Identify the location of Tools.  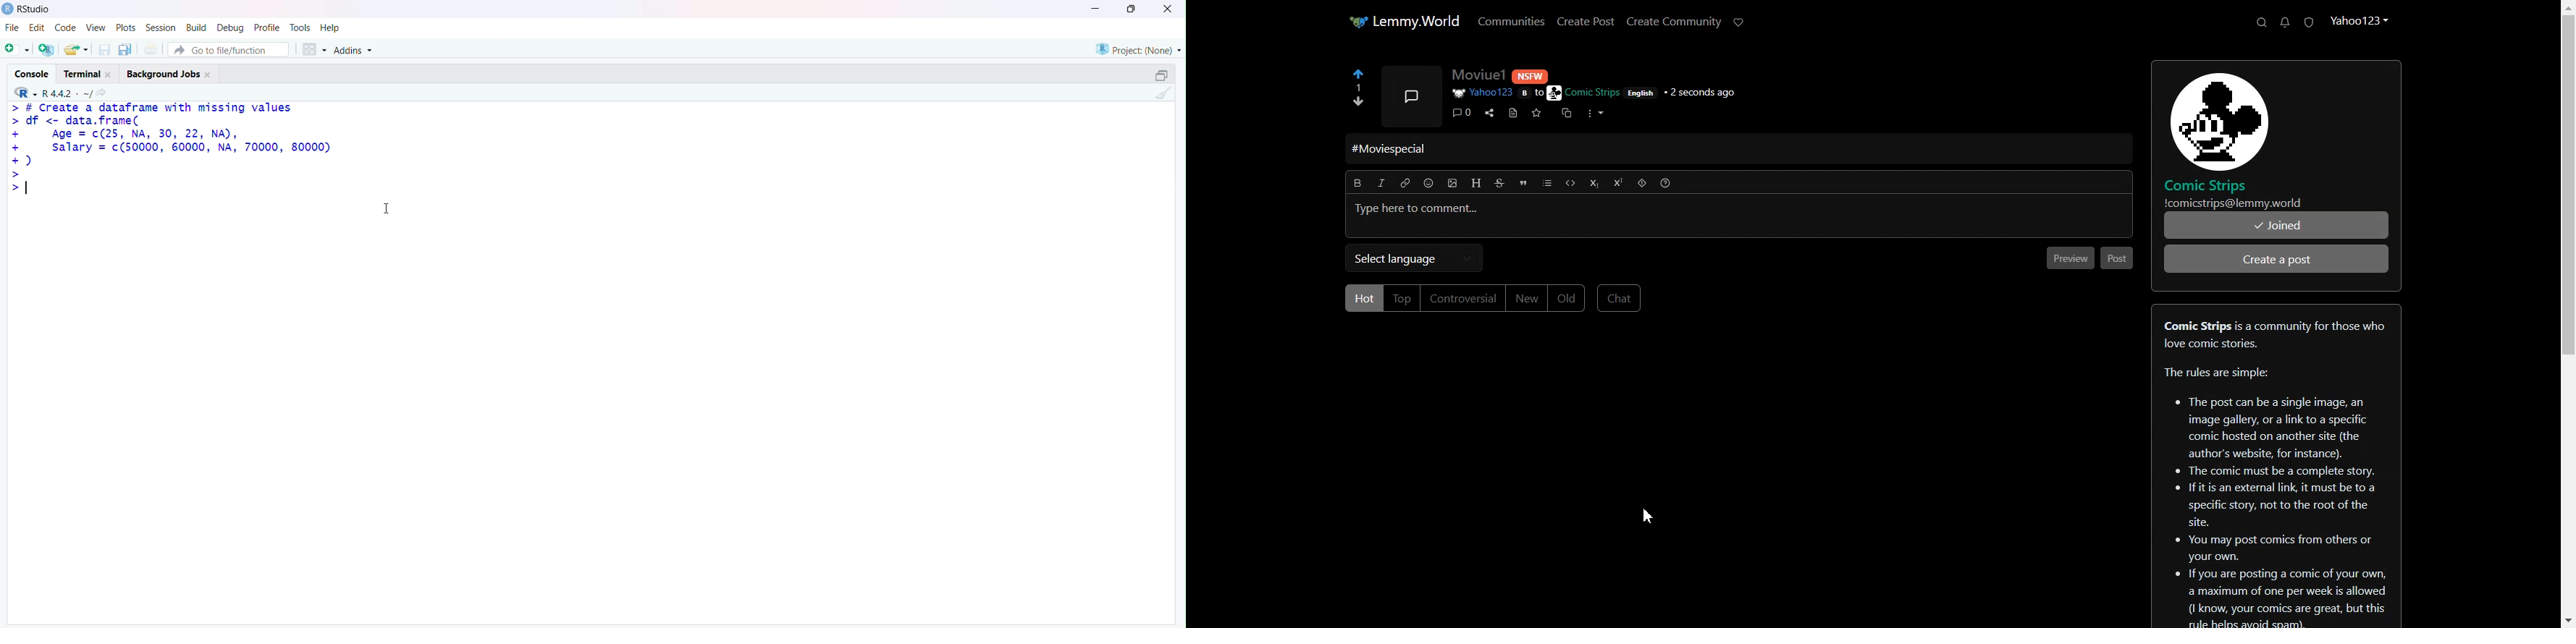
(301, 28).